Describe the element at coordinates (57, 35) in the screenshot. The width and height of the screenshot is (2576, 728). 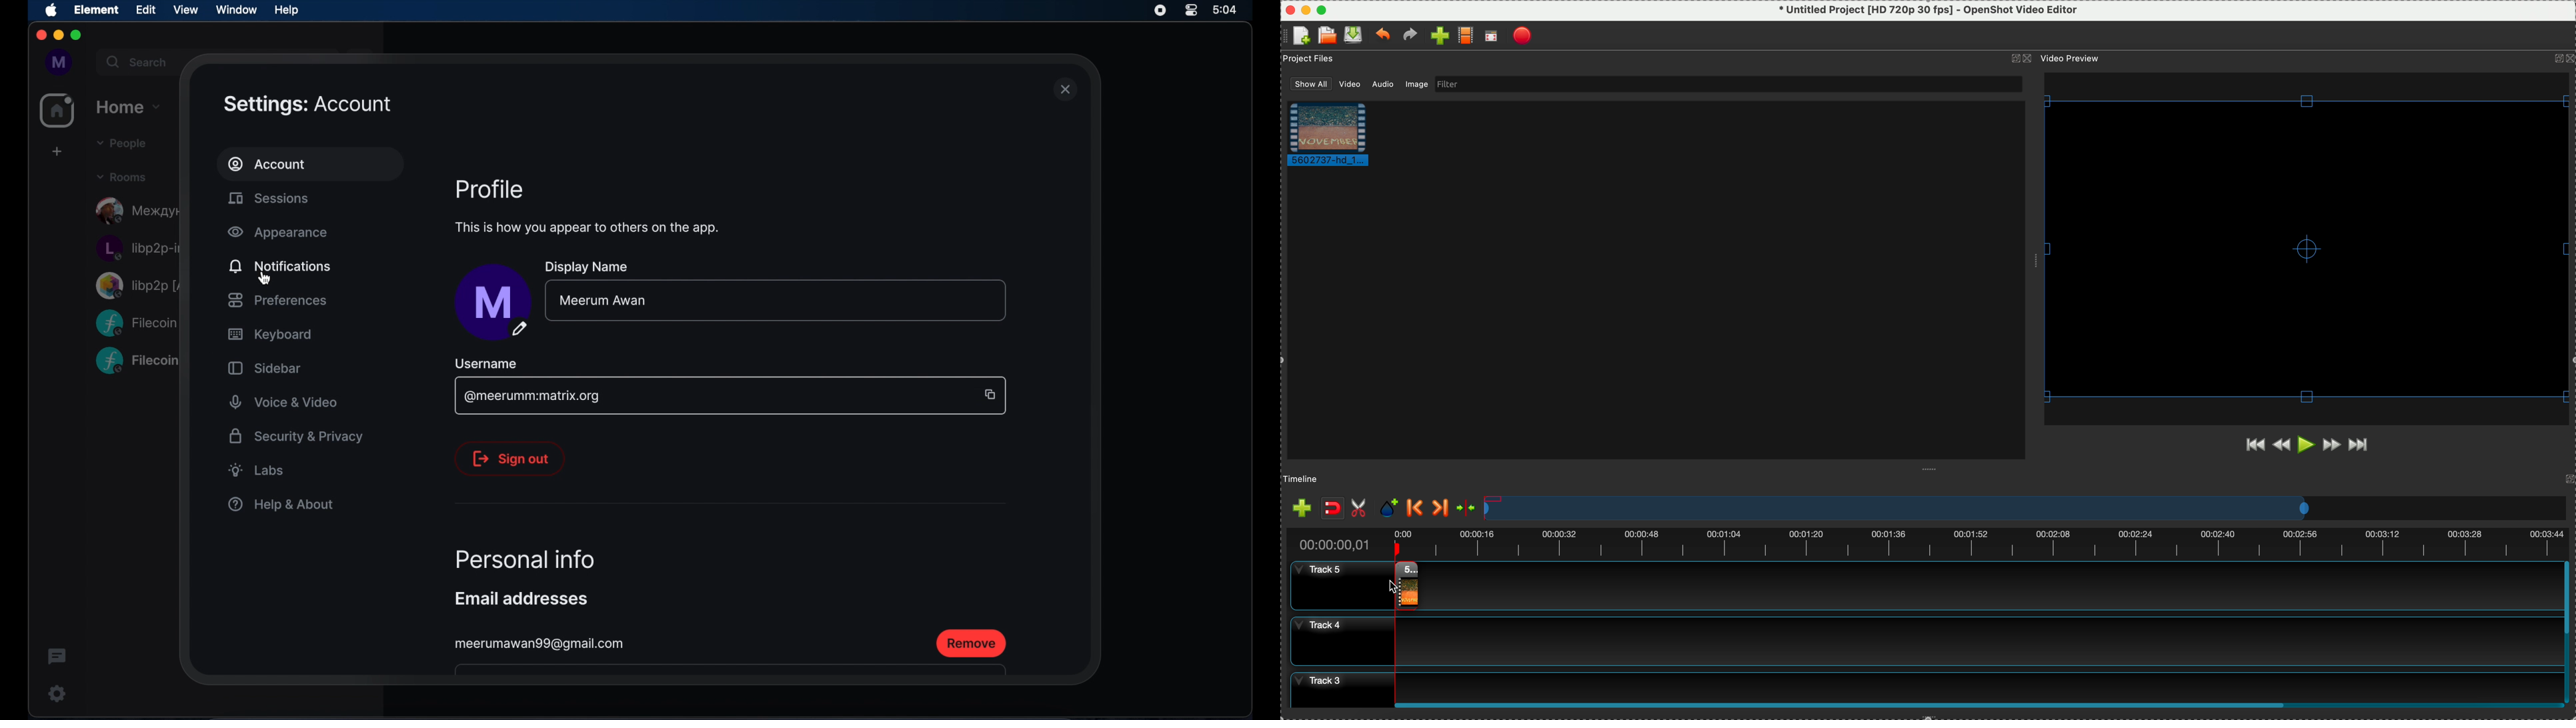
I see `minimize` at that location.